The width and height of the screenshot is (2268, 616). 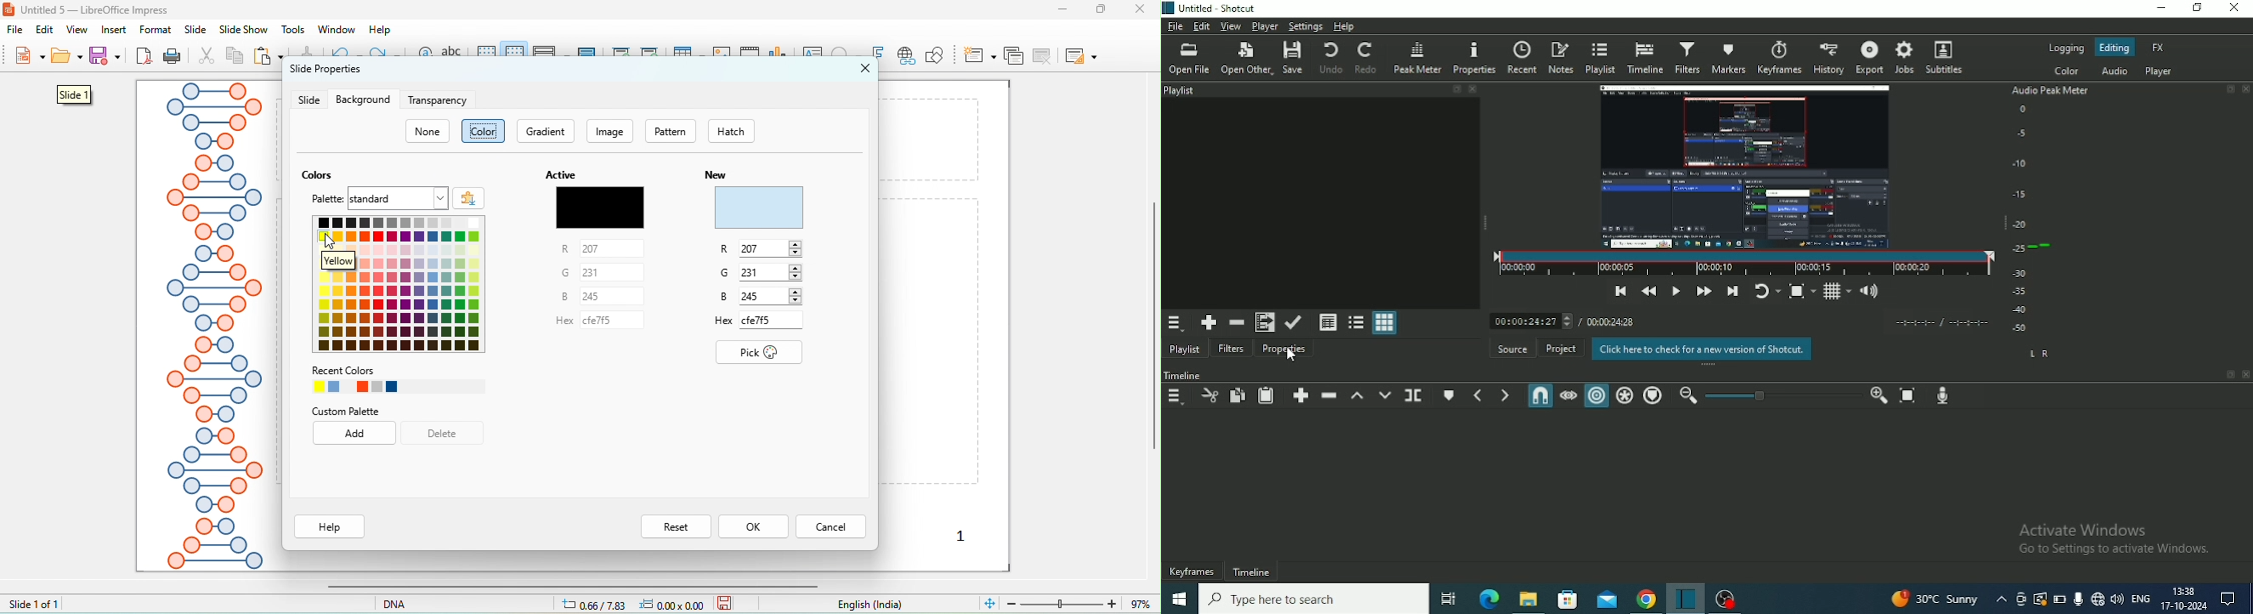 What do you see at coordinates (1313, 598) in the screenshot?
I see `Type here to search` at bounding box center [1313, 598].